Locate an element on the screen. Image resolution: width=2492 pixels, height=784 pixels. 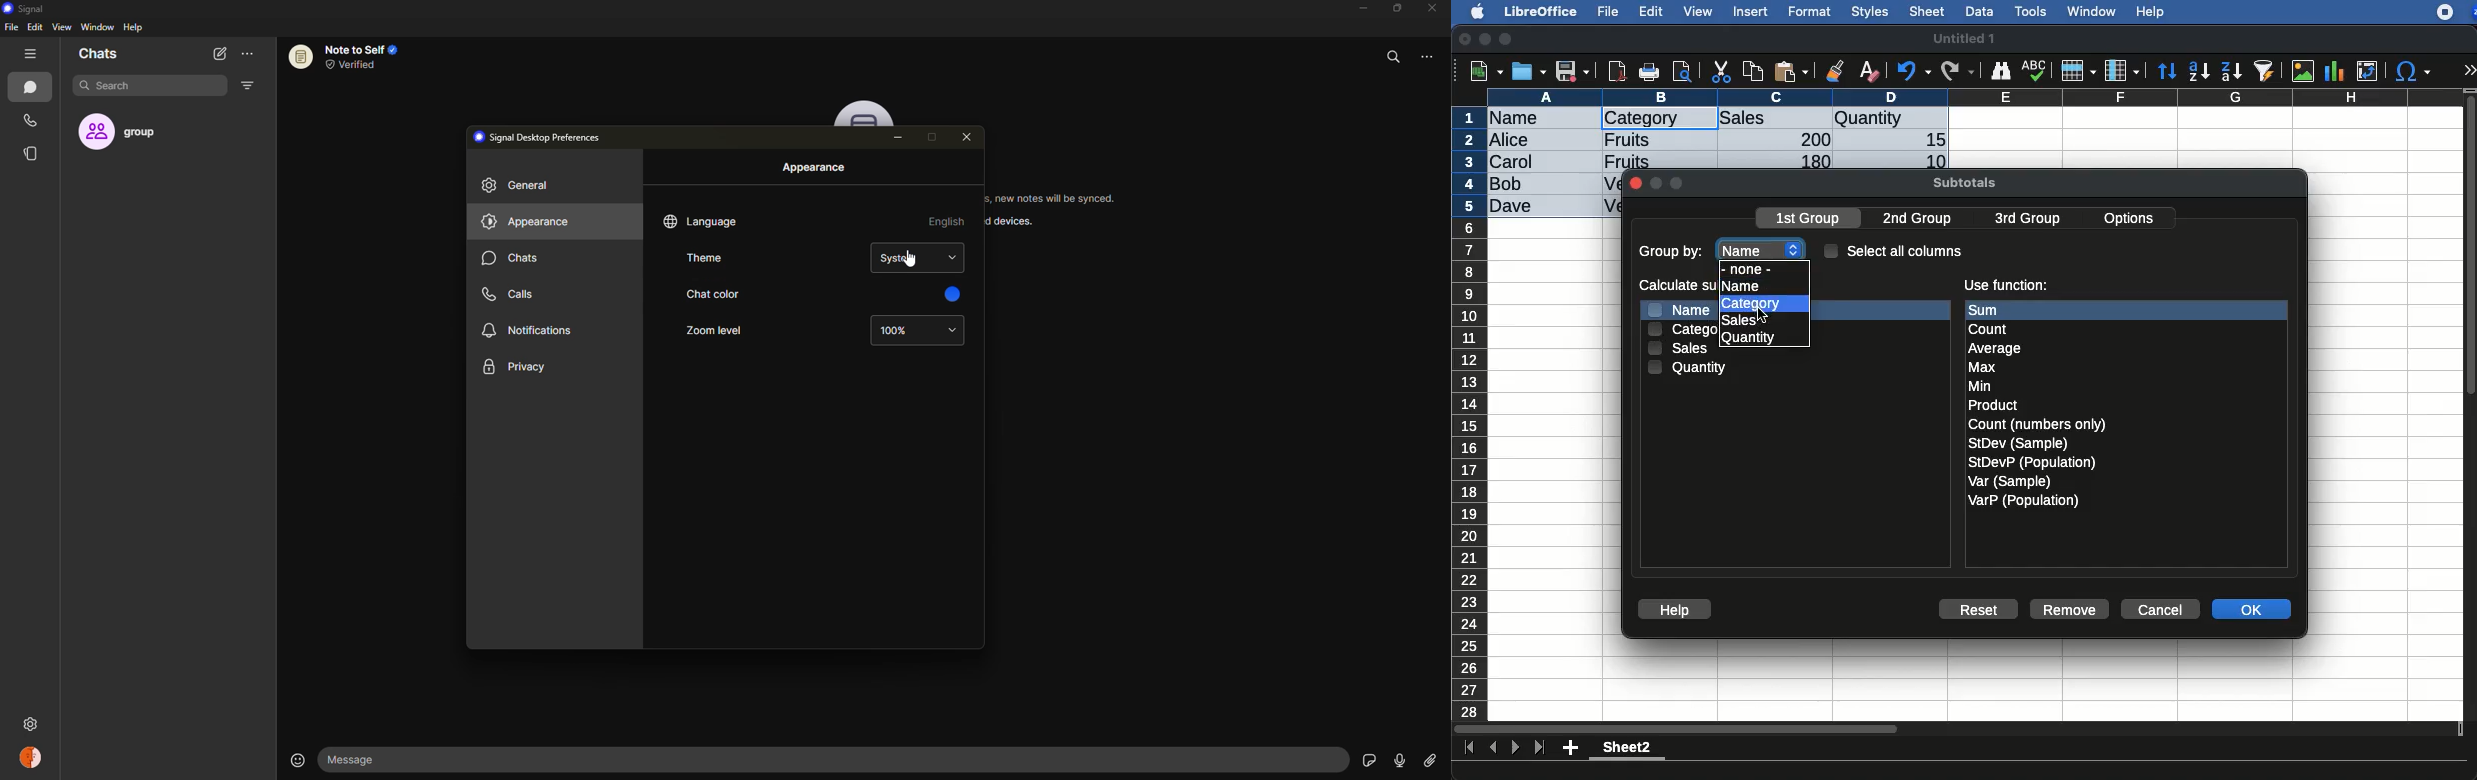
maximize is located at coordinates (1394, 8).